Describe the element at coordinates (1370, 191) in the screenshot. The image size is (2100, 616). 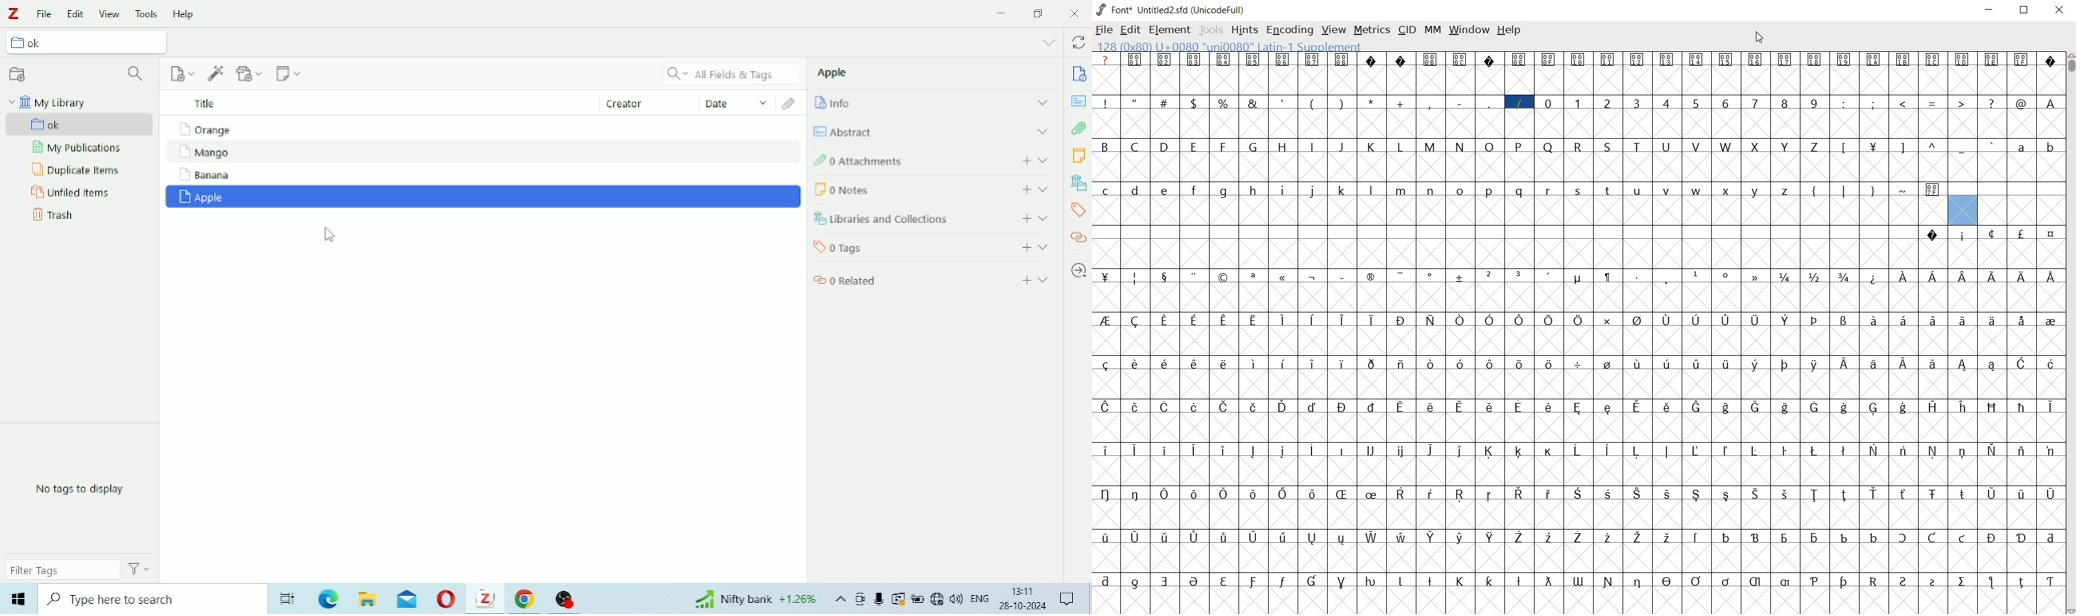
I see `glyph` at that location.